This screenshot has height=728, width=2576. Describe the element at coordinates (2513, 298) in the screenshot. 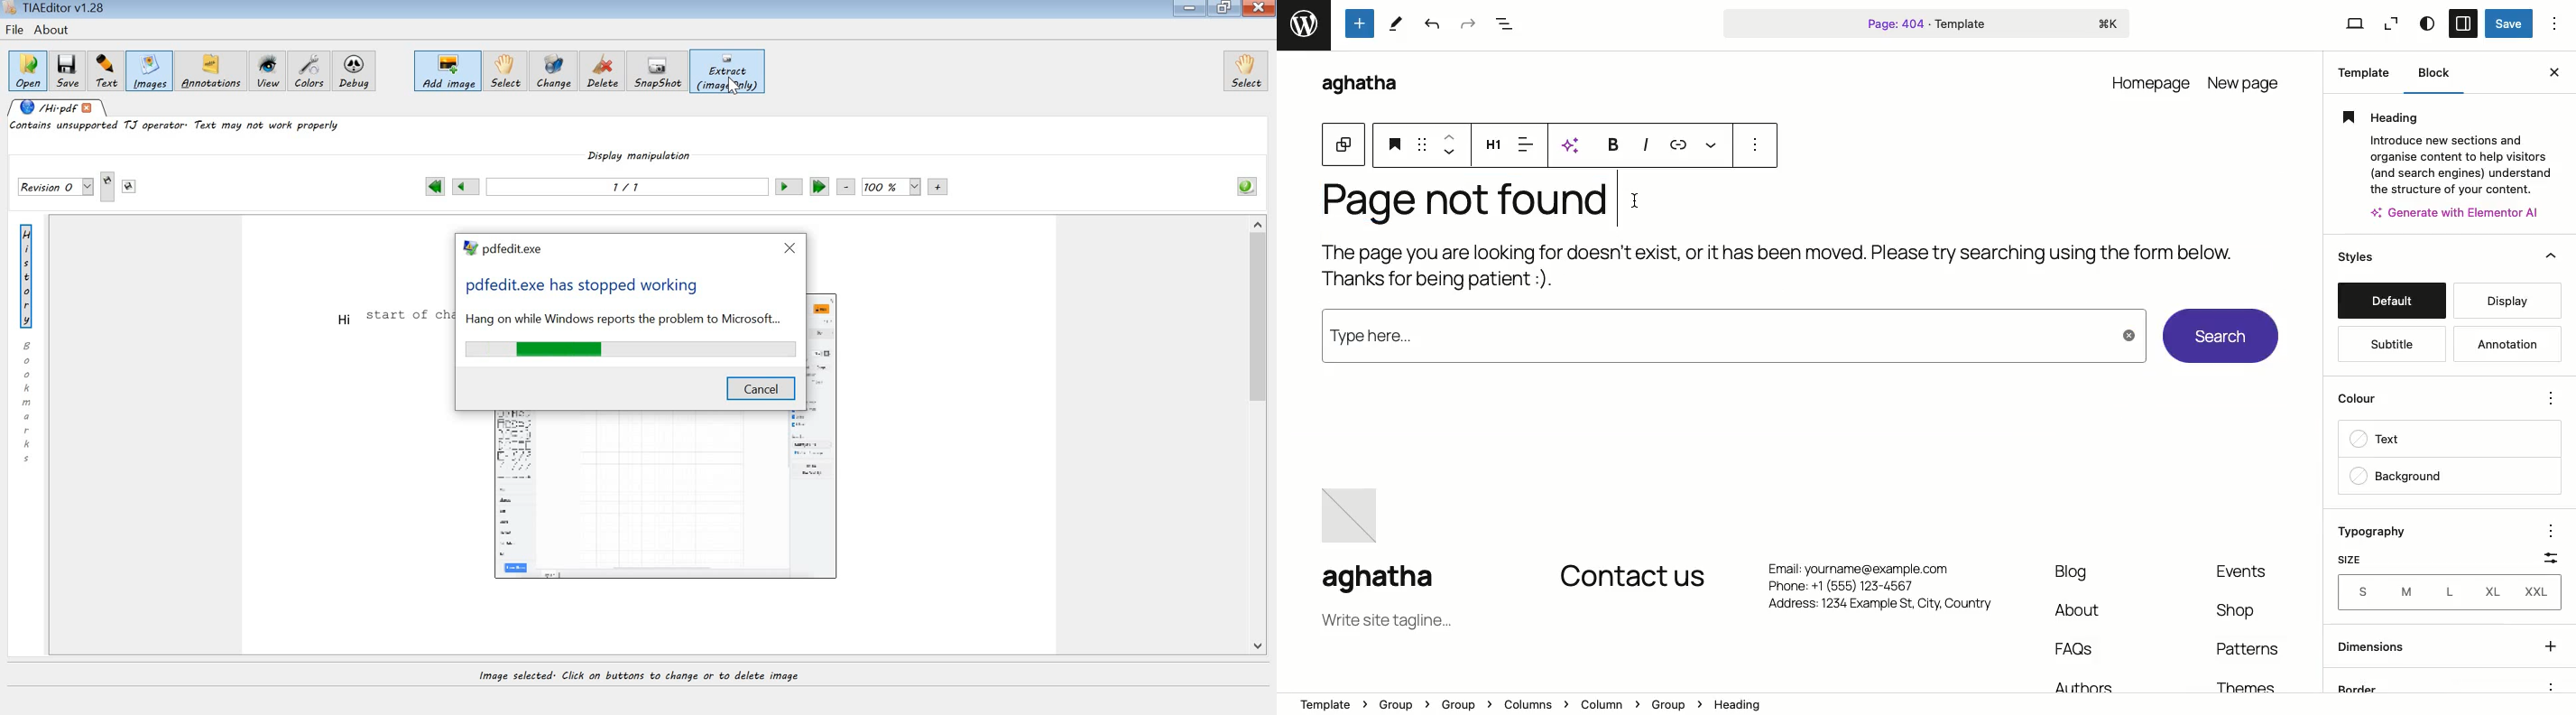

I see `display` at that location.